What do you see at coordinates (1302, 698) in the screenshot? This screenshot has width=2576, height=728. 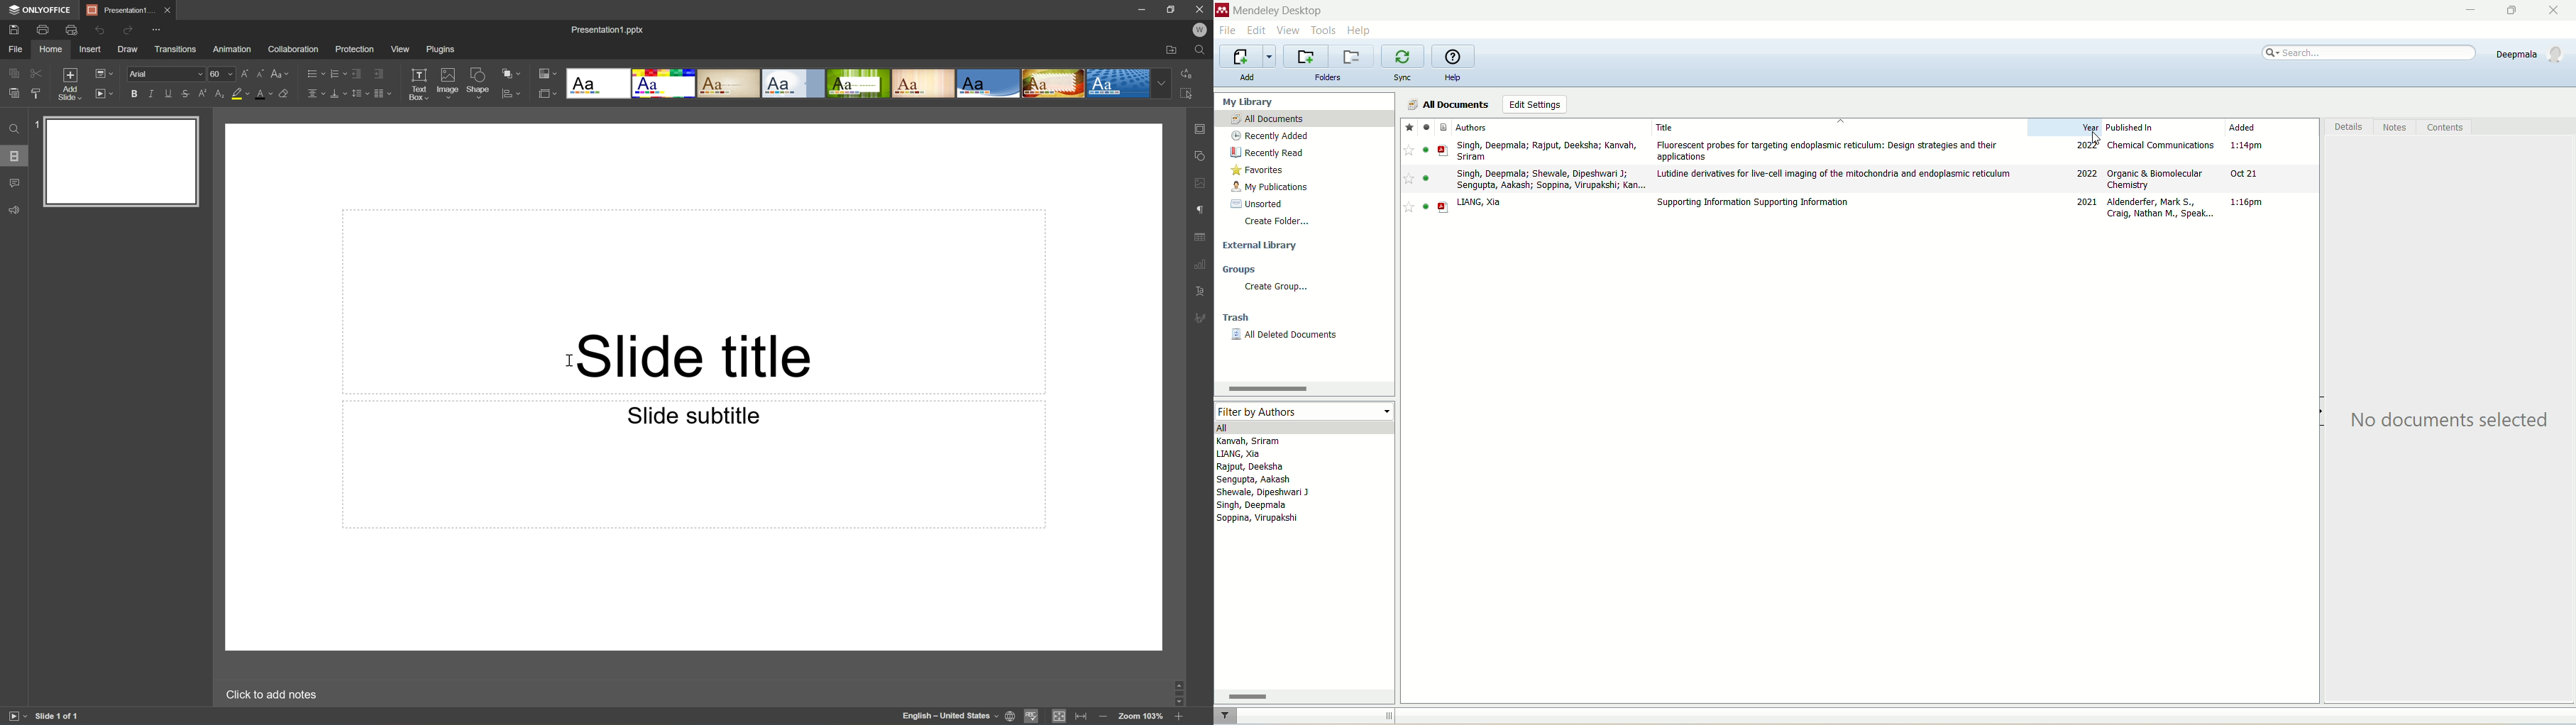 I see `scroll bar` at bounding box center [1302, 698].